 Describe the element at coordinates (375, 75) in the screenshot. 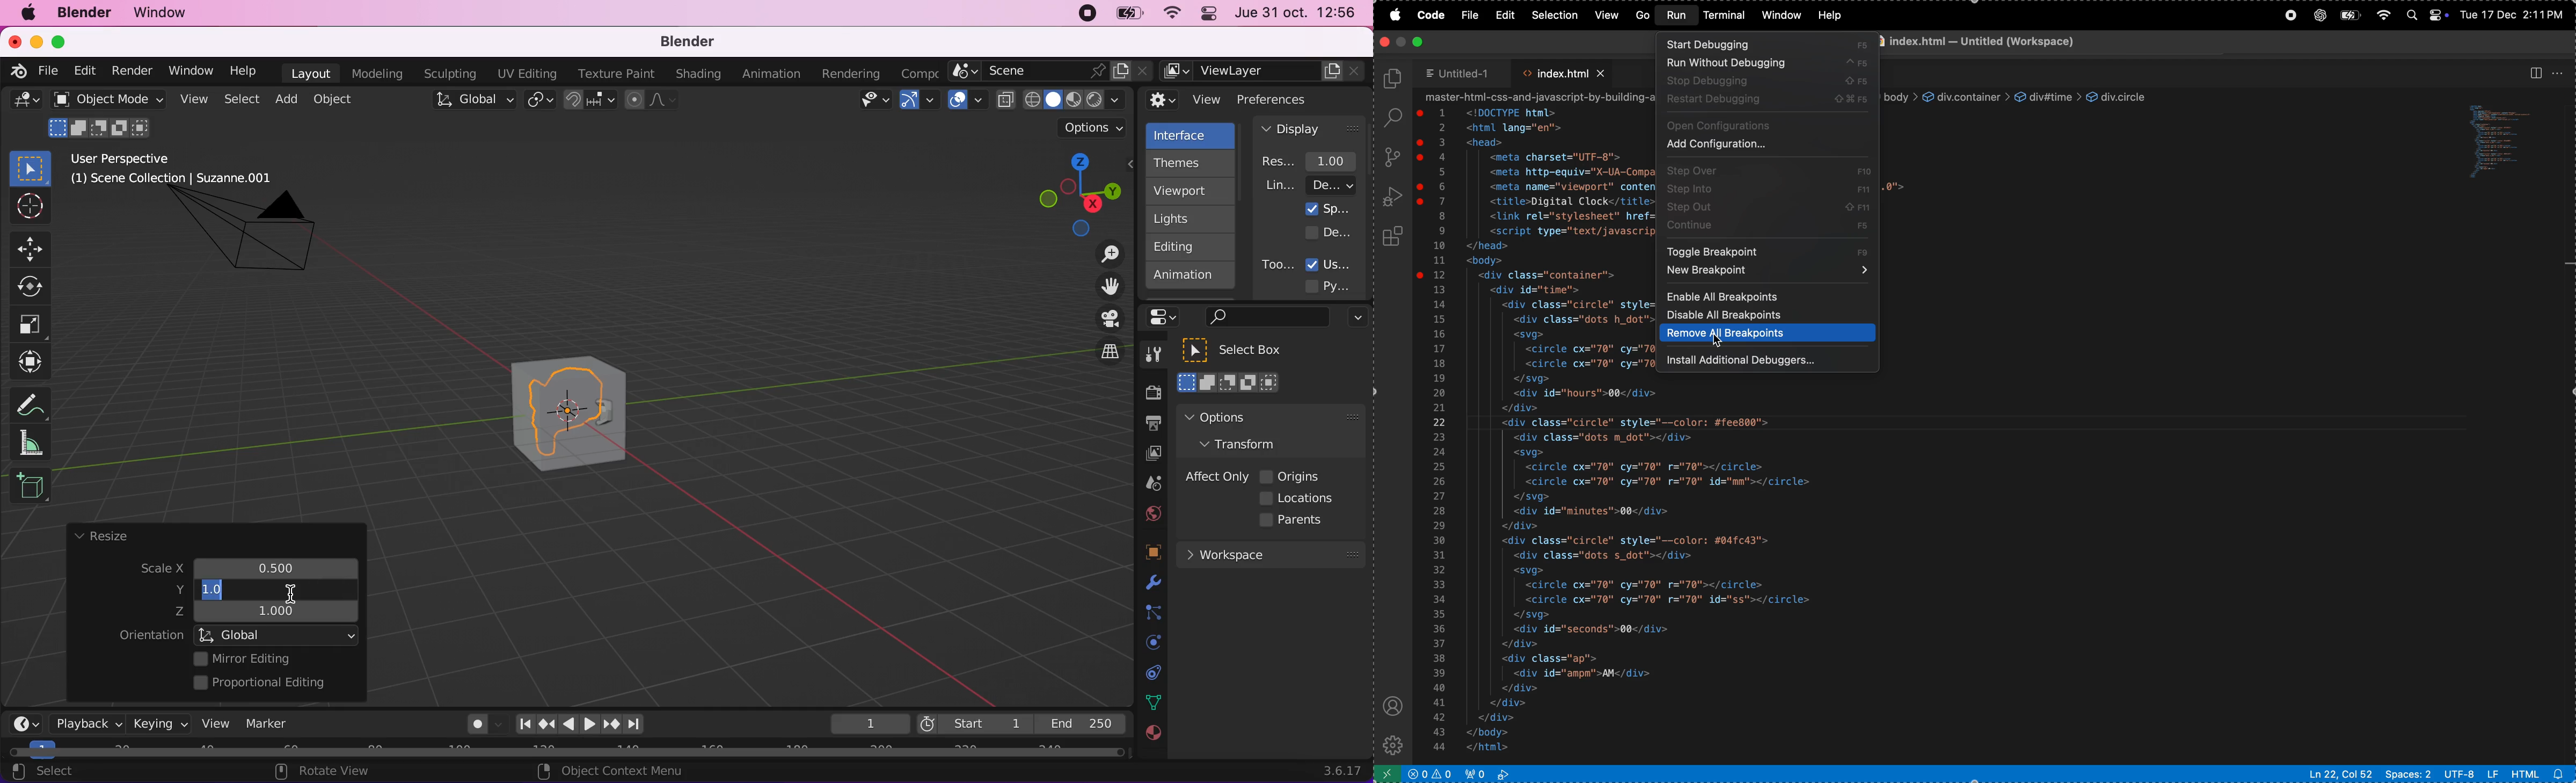

I see `modeling` at that location.